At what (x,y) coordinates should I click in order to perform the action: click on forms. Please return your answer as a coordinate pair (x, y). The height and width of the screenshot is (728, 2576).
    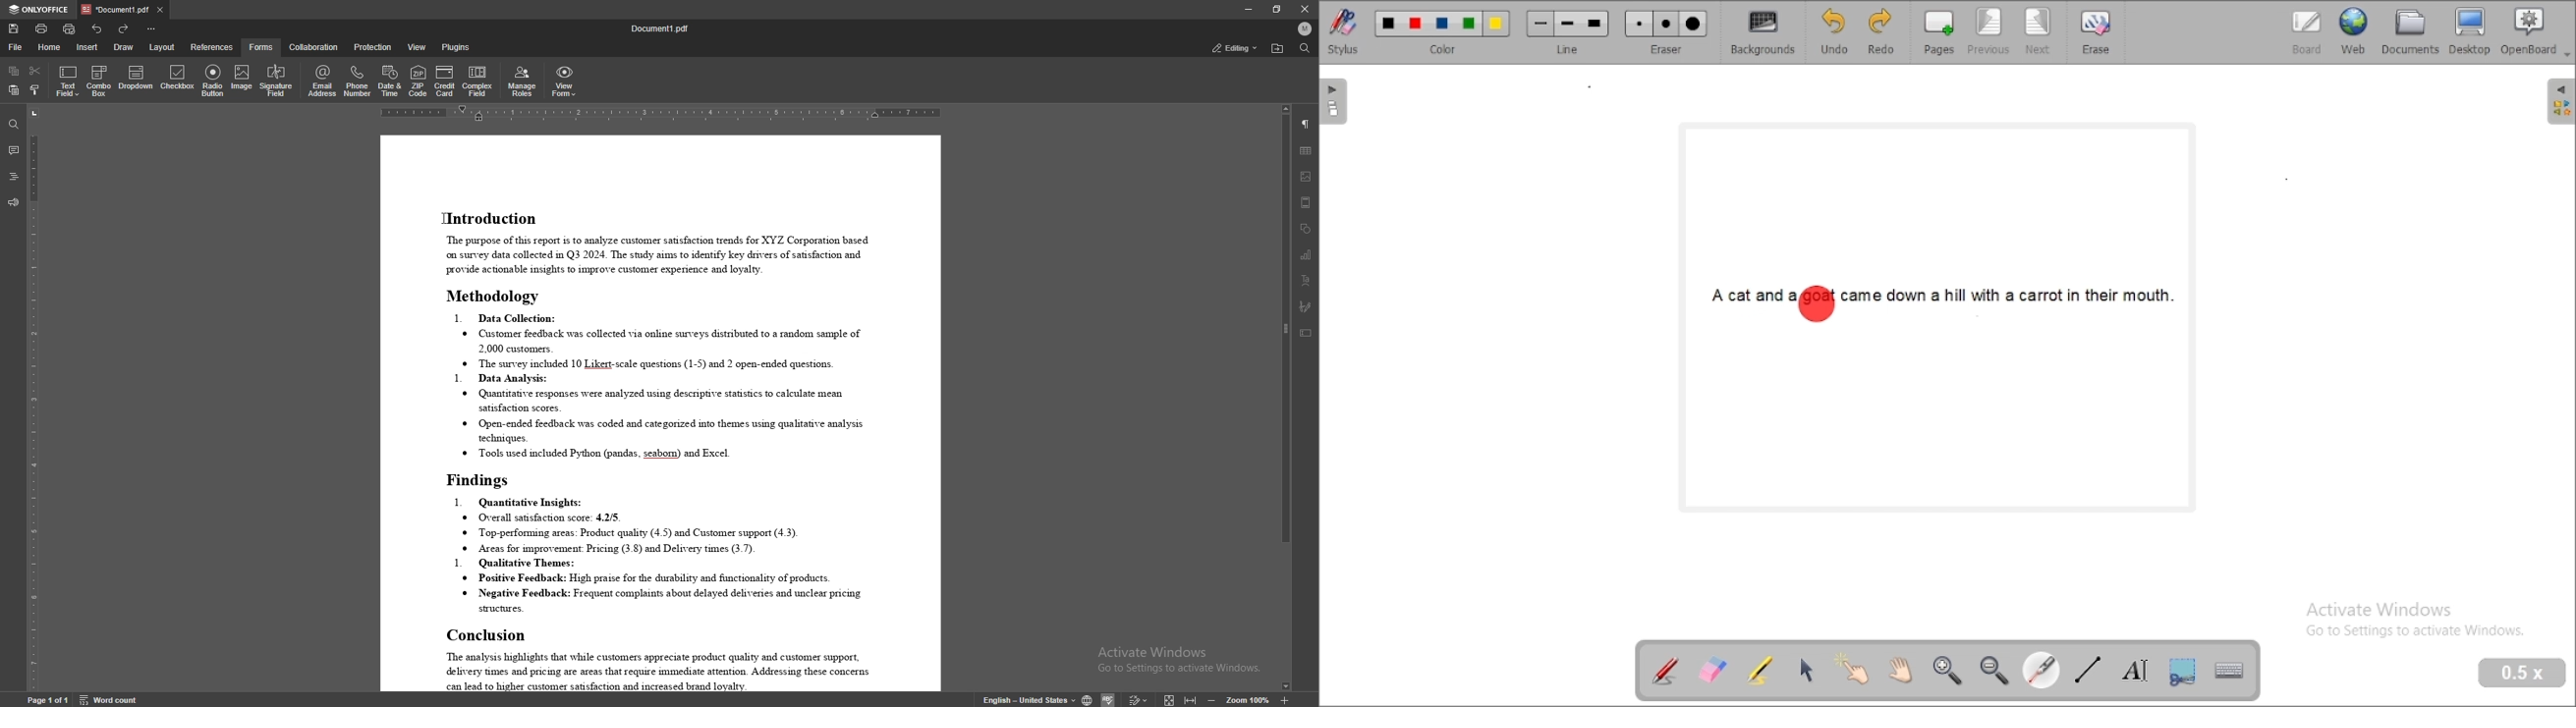
    Looking at the image, I should click on (261, 47).